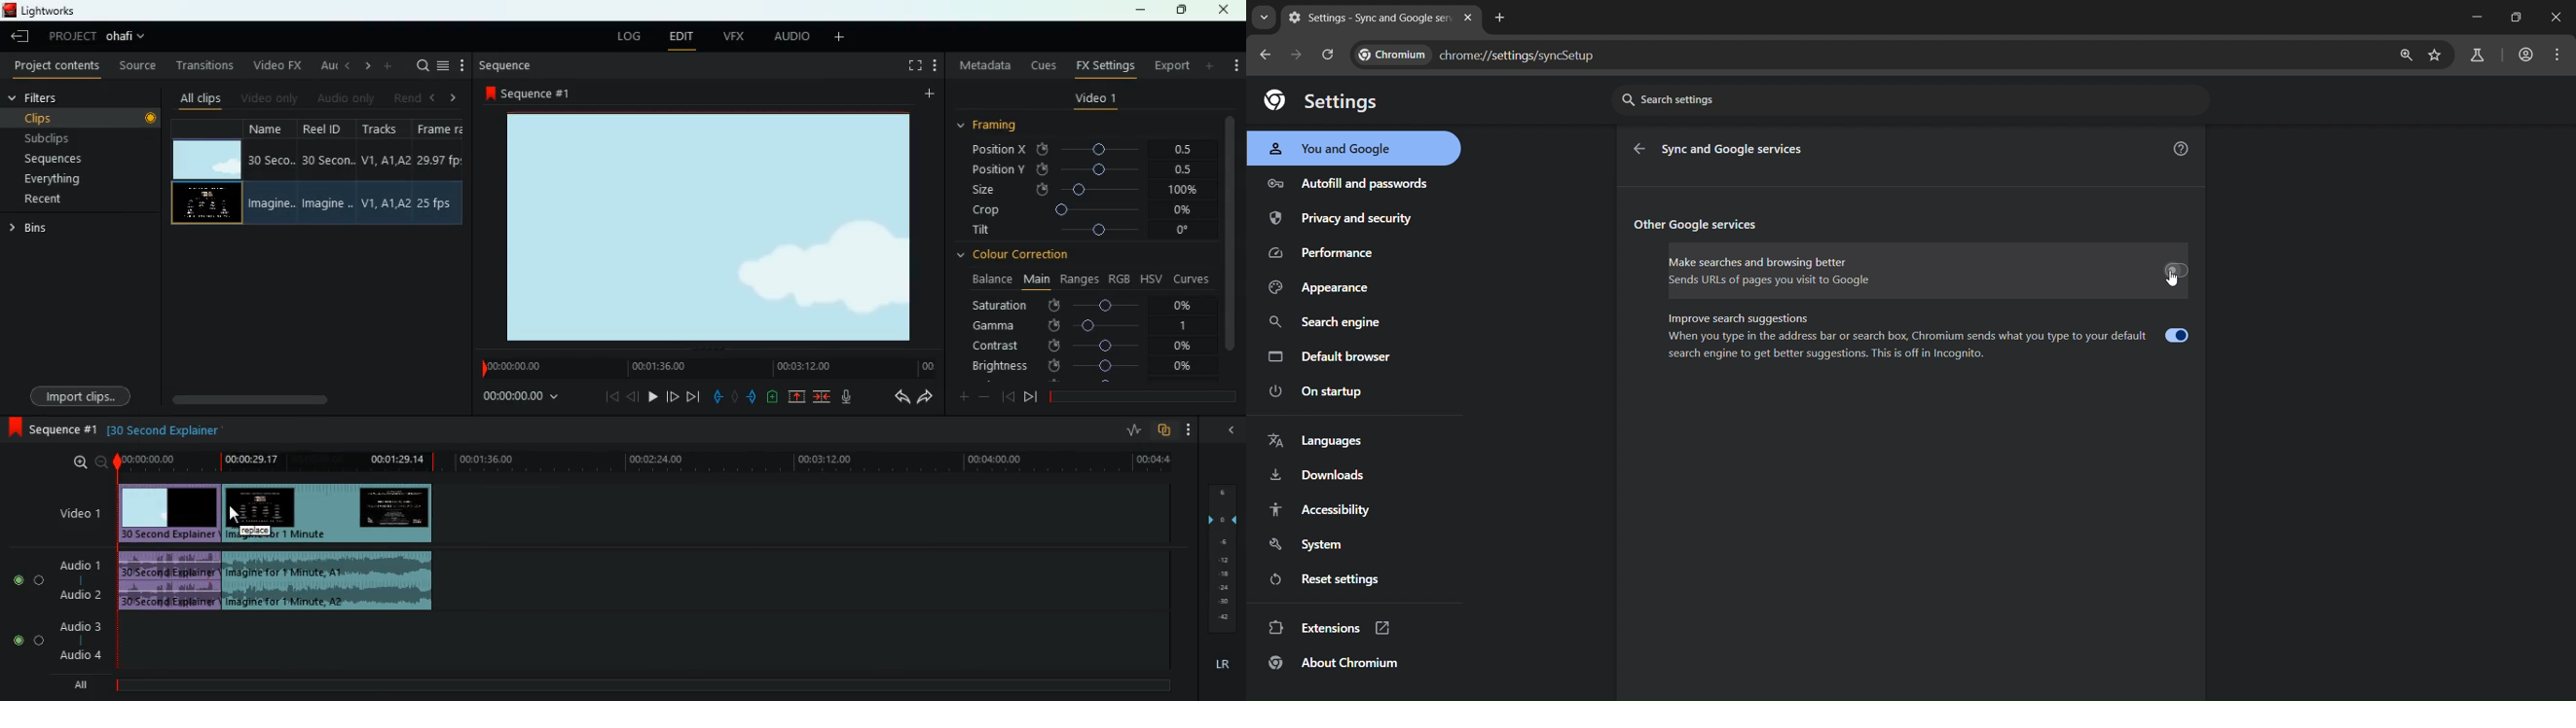  Describe the element at coordinates (69, 179) in the screenshot. I see `everything` at that location.